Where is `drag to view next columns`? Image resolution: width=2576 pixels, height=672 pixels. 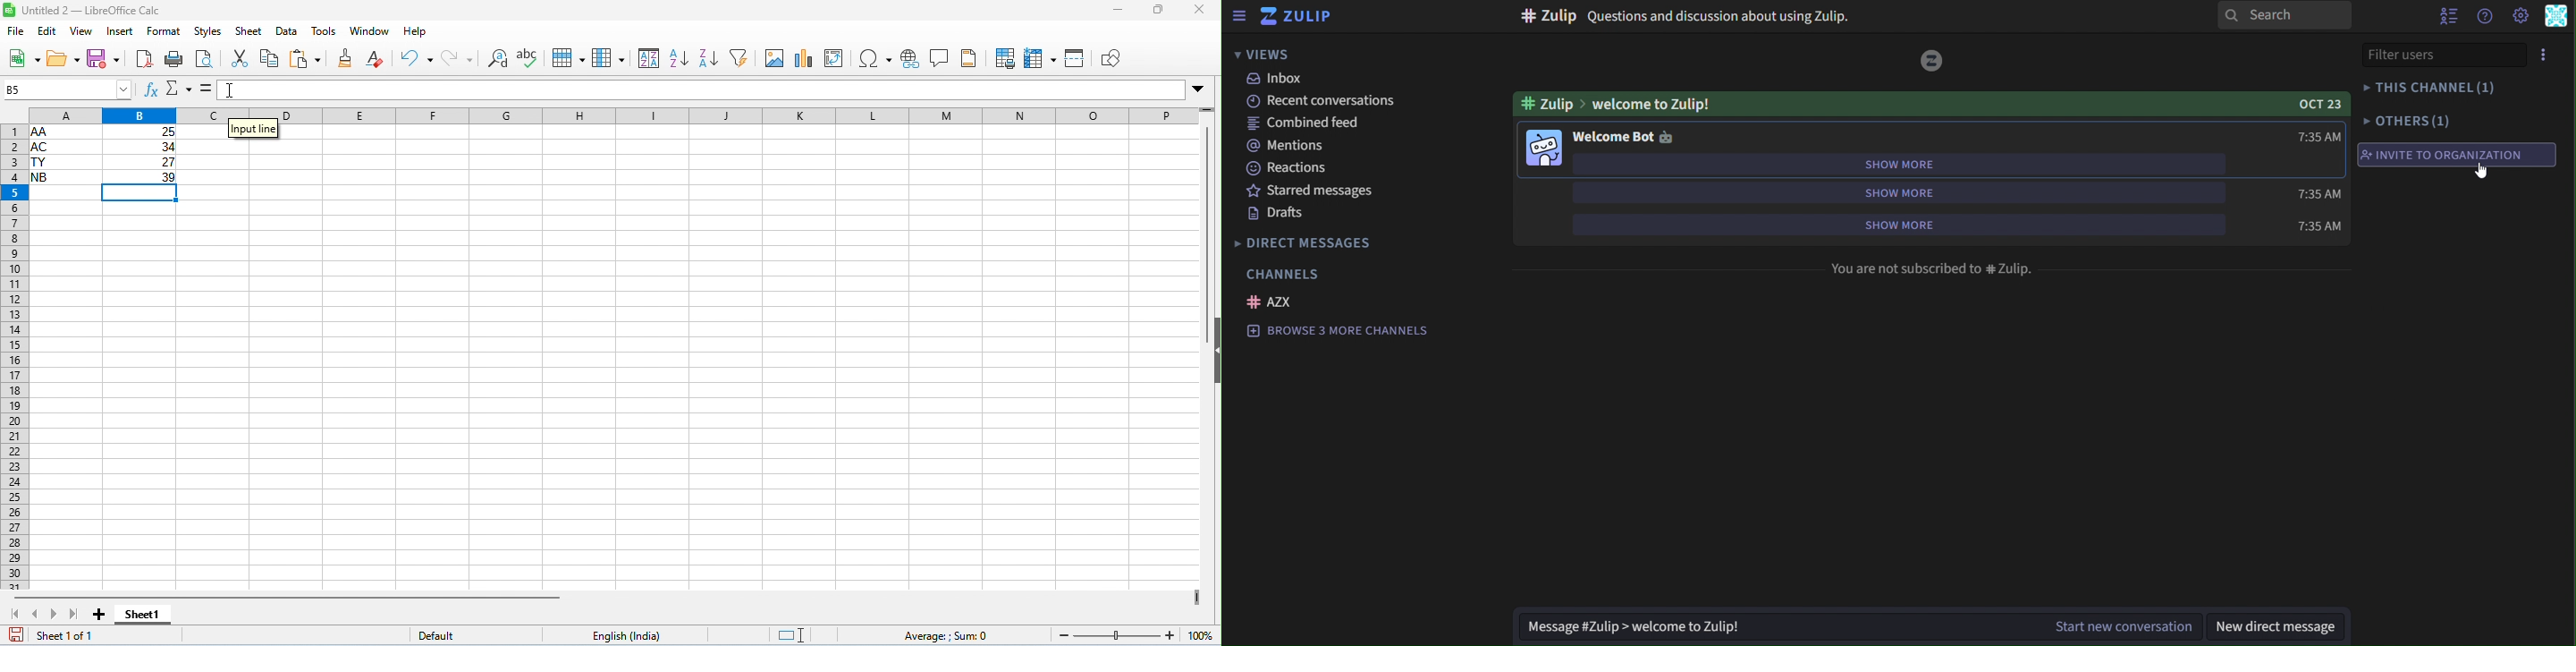
drag to view next columns is located at coordinates (1197, 597).